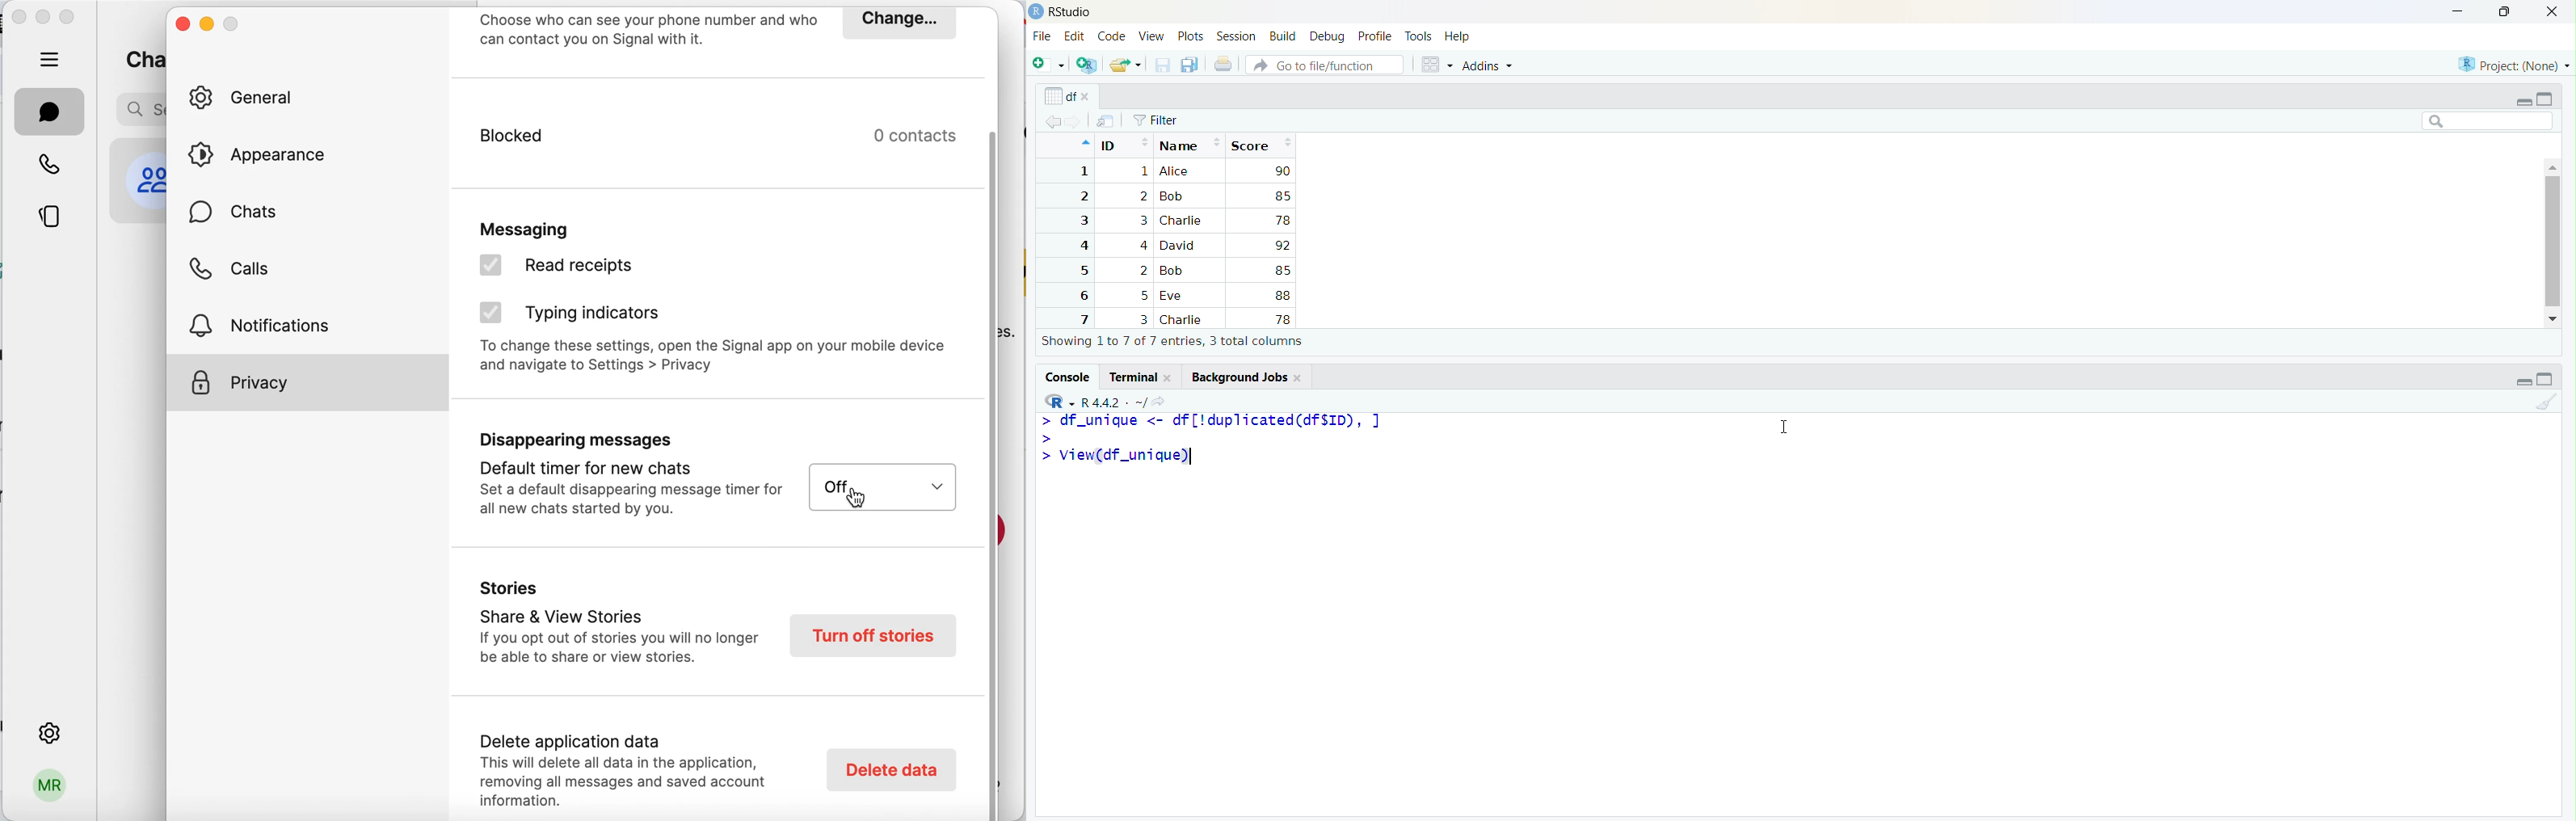  What do you see at coordinates (1076, 122) in the screenshot?
I see `forward` at bounding box center [1076, 122].